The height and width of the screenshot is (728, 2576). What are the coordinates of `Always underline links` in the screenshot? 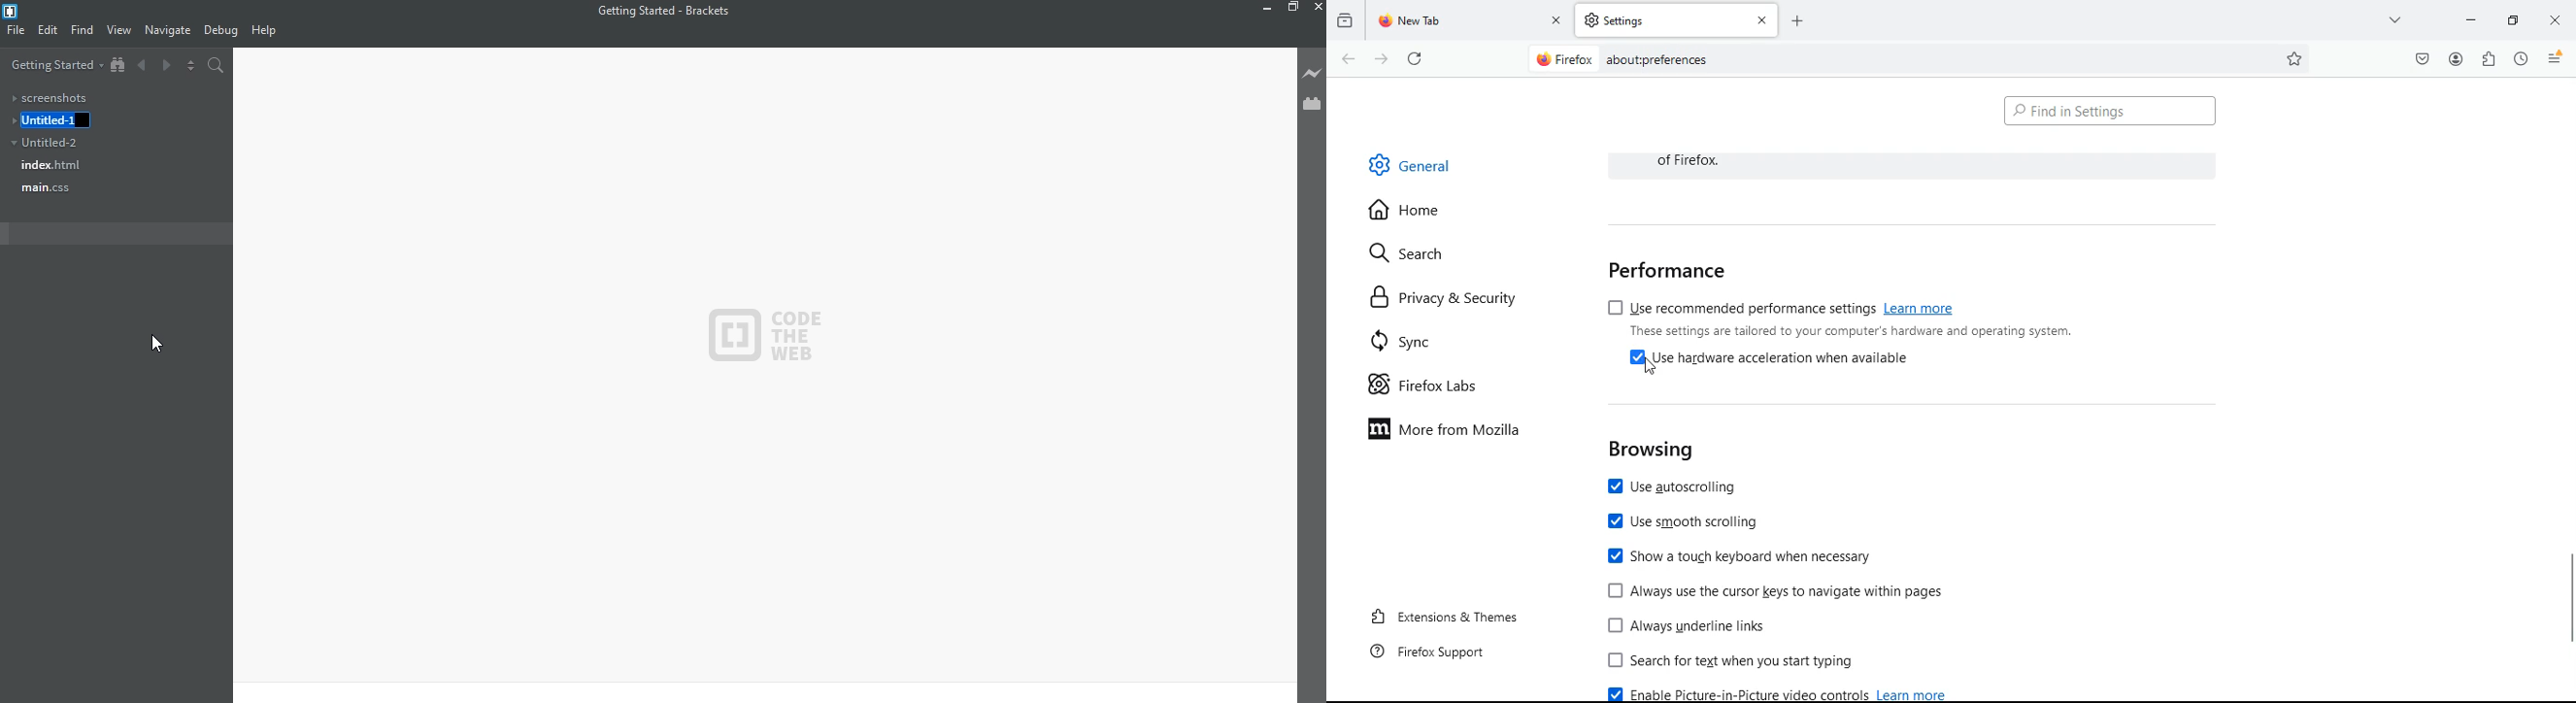 It's located at (1686, 627).